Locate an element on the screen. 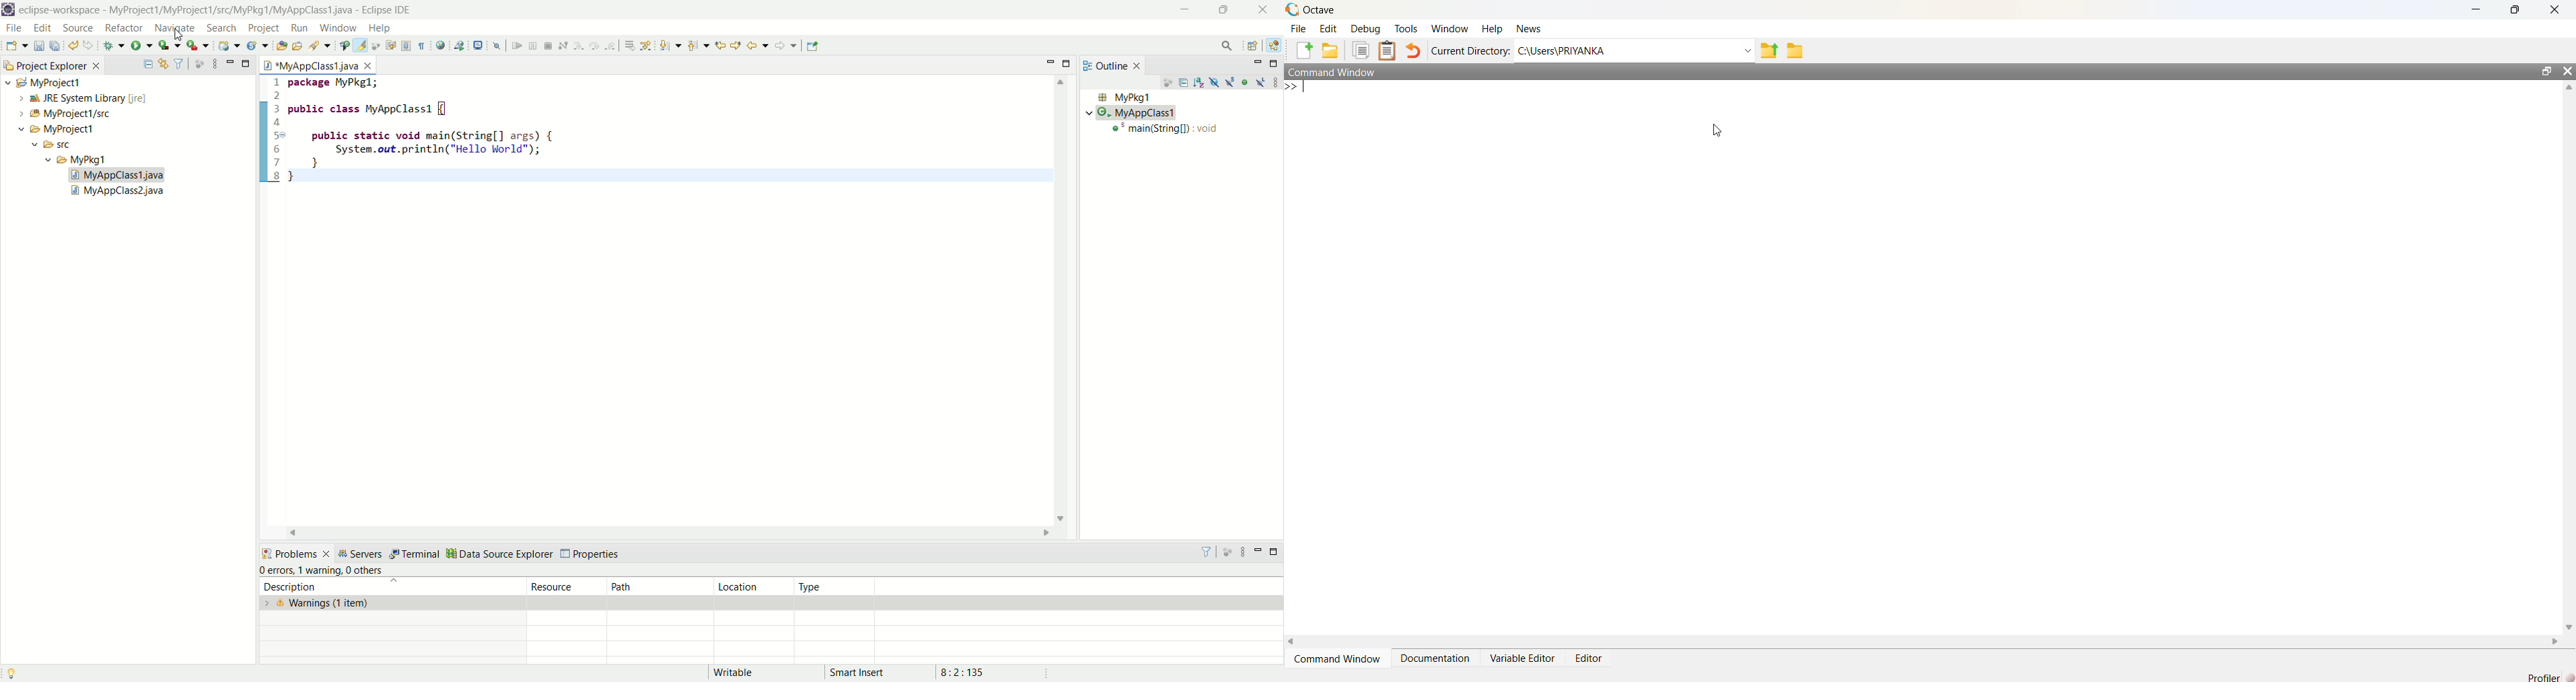 Image resolution: width=2576 pixels, height=700 pixels. toggle block selection mode is located at coordinates (407, 47).